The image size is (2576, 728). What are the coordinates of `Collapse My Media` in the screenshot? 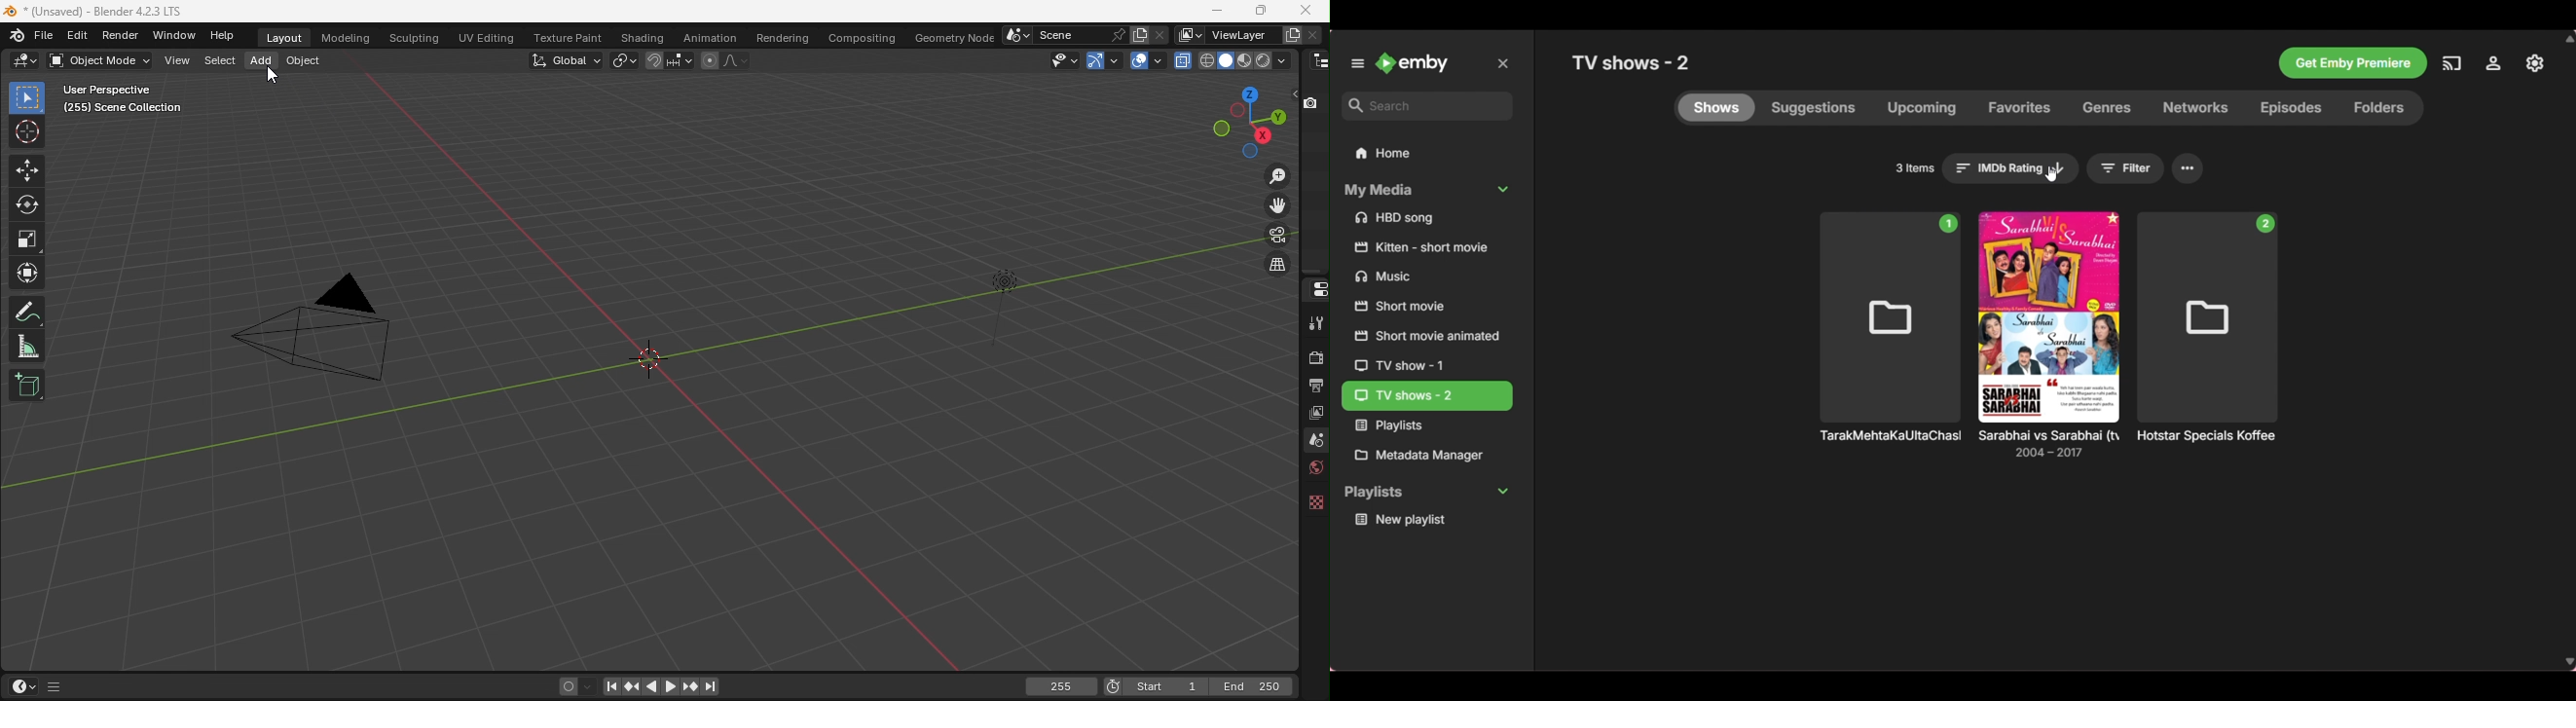 It's located at (1426, 191).